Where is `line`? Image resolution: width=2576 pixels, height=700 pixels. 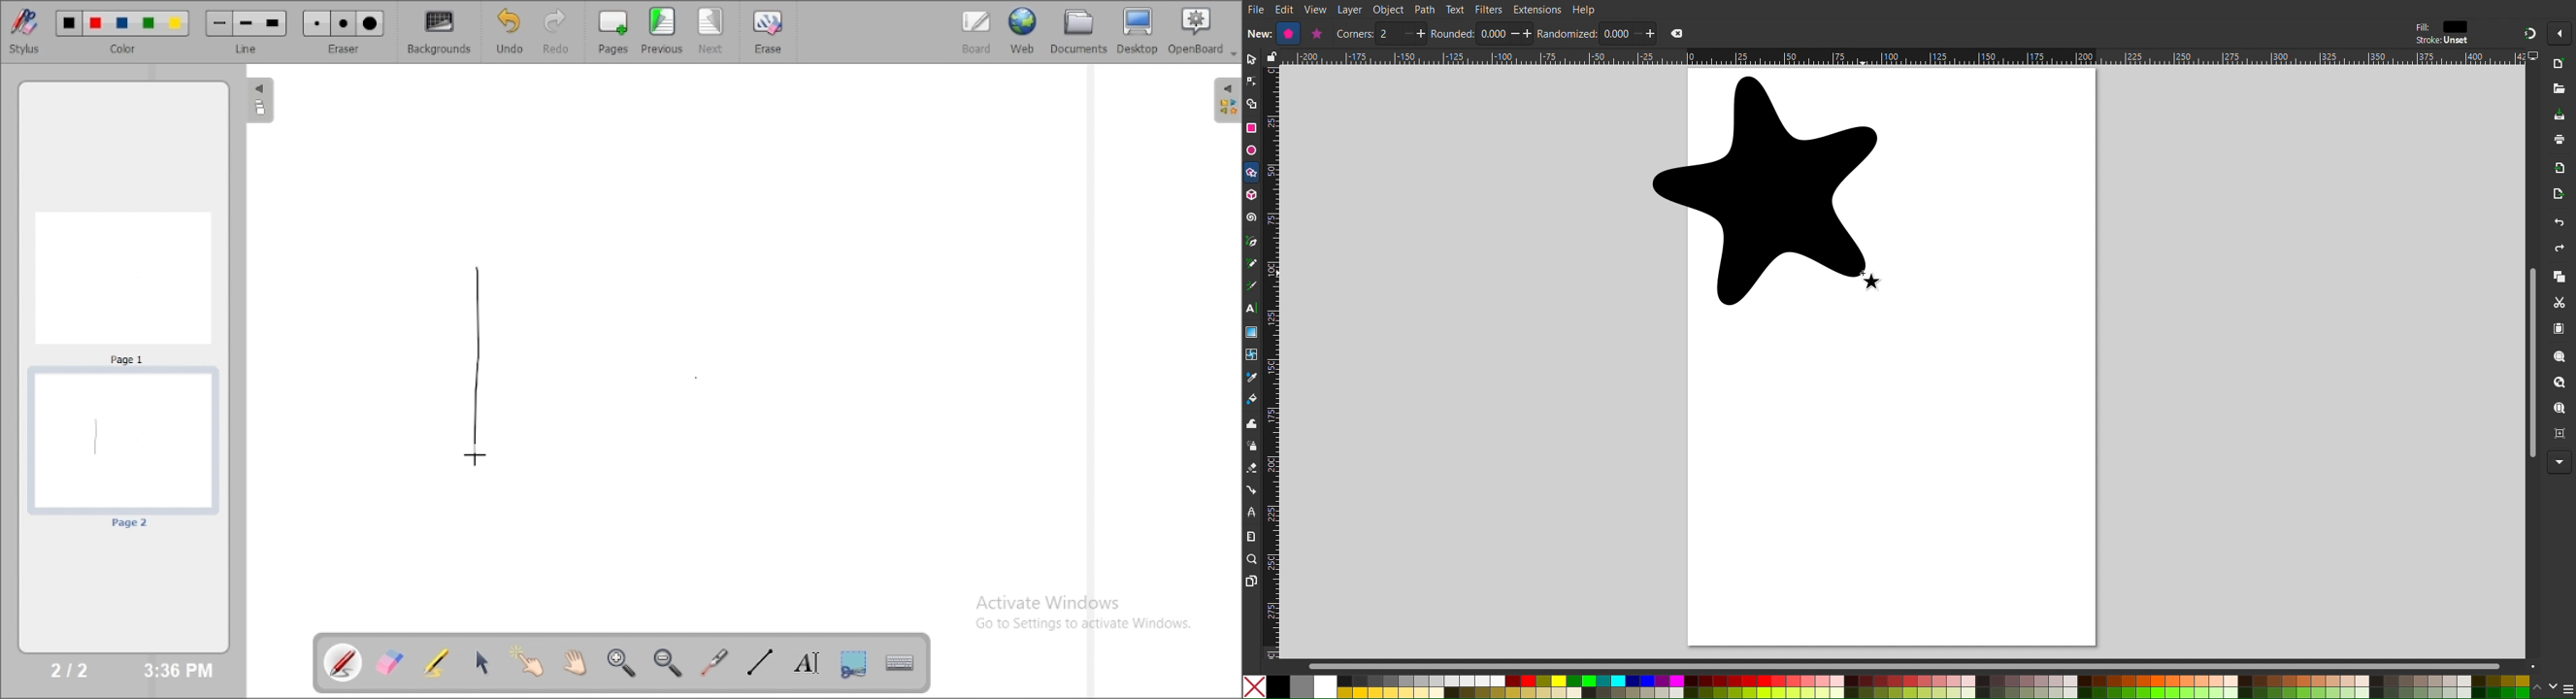 line is located at coordinates (476, 351).